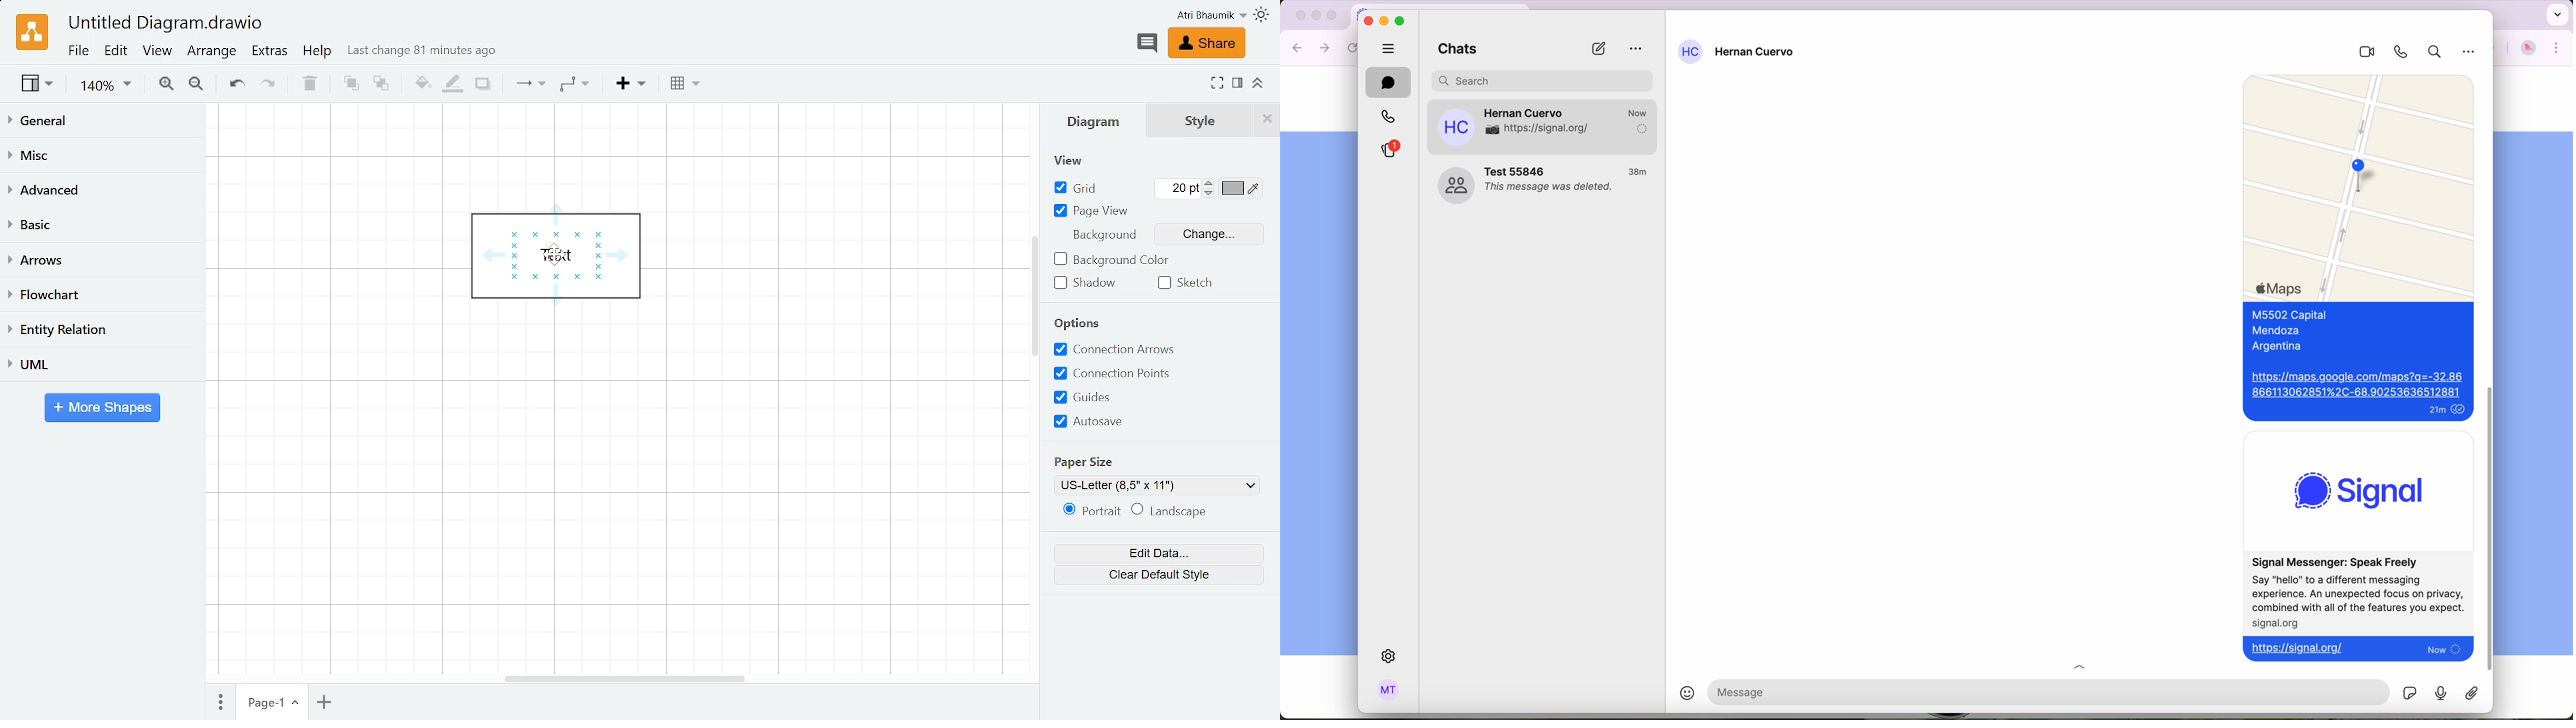 This screenshot has height=728, width=2576. What do you see at coordinates (2360, 188) in the screenshot?
I see `maps` at bounding box center [2360, 188].